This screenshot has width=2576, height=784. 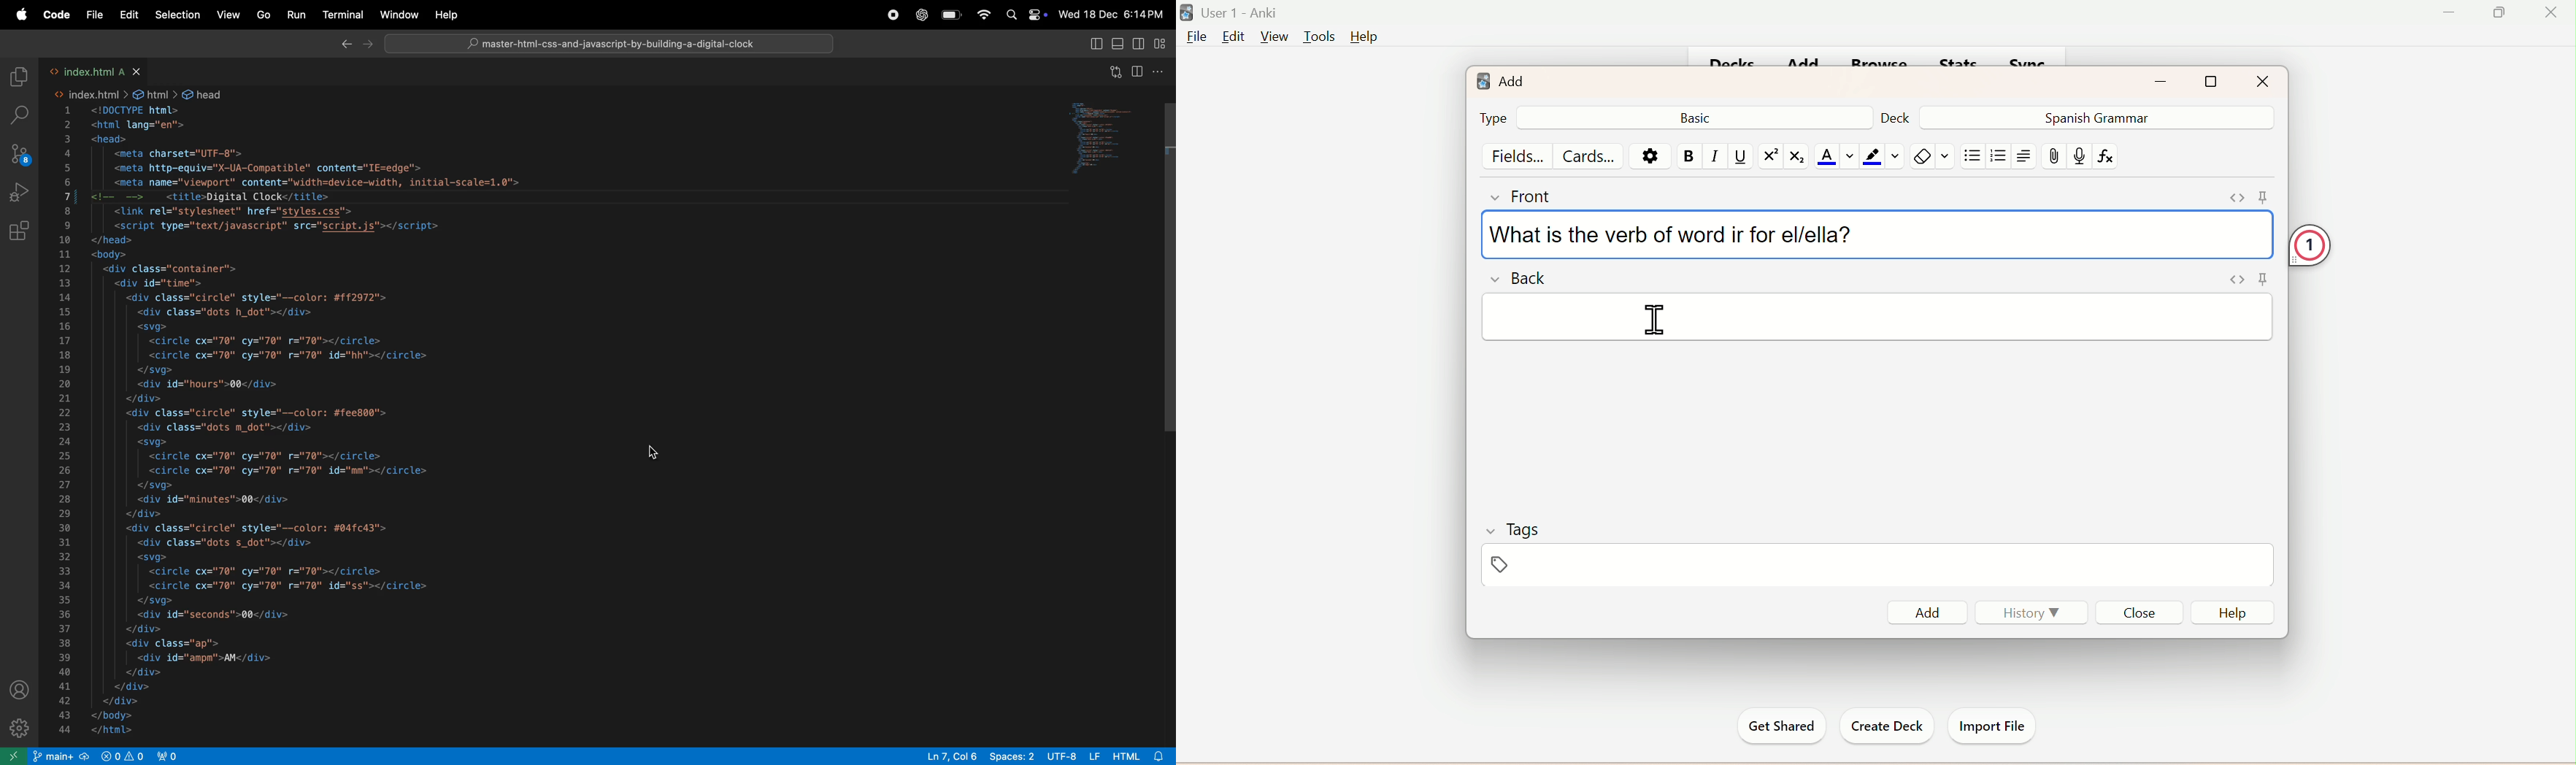 What do you see at coordinates (1675, 231) in the screenshot?
I see `What is the verb of word ir for el/ella?` at bounding box center [1675, 231].